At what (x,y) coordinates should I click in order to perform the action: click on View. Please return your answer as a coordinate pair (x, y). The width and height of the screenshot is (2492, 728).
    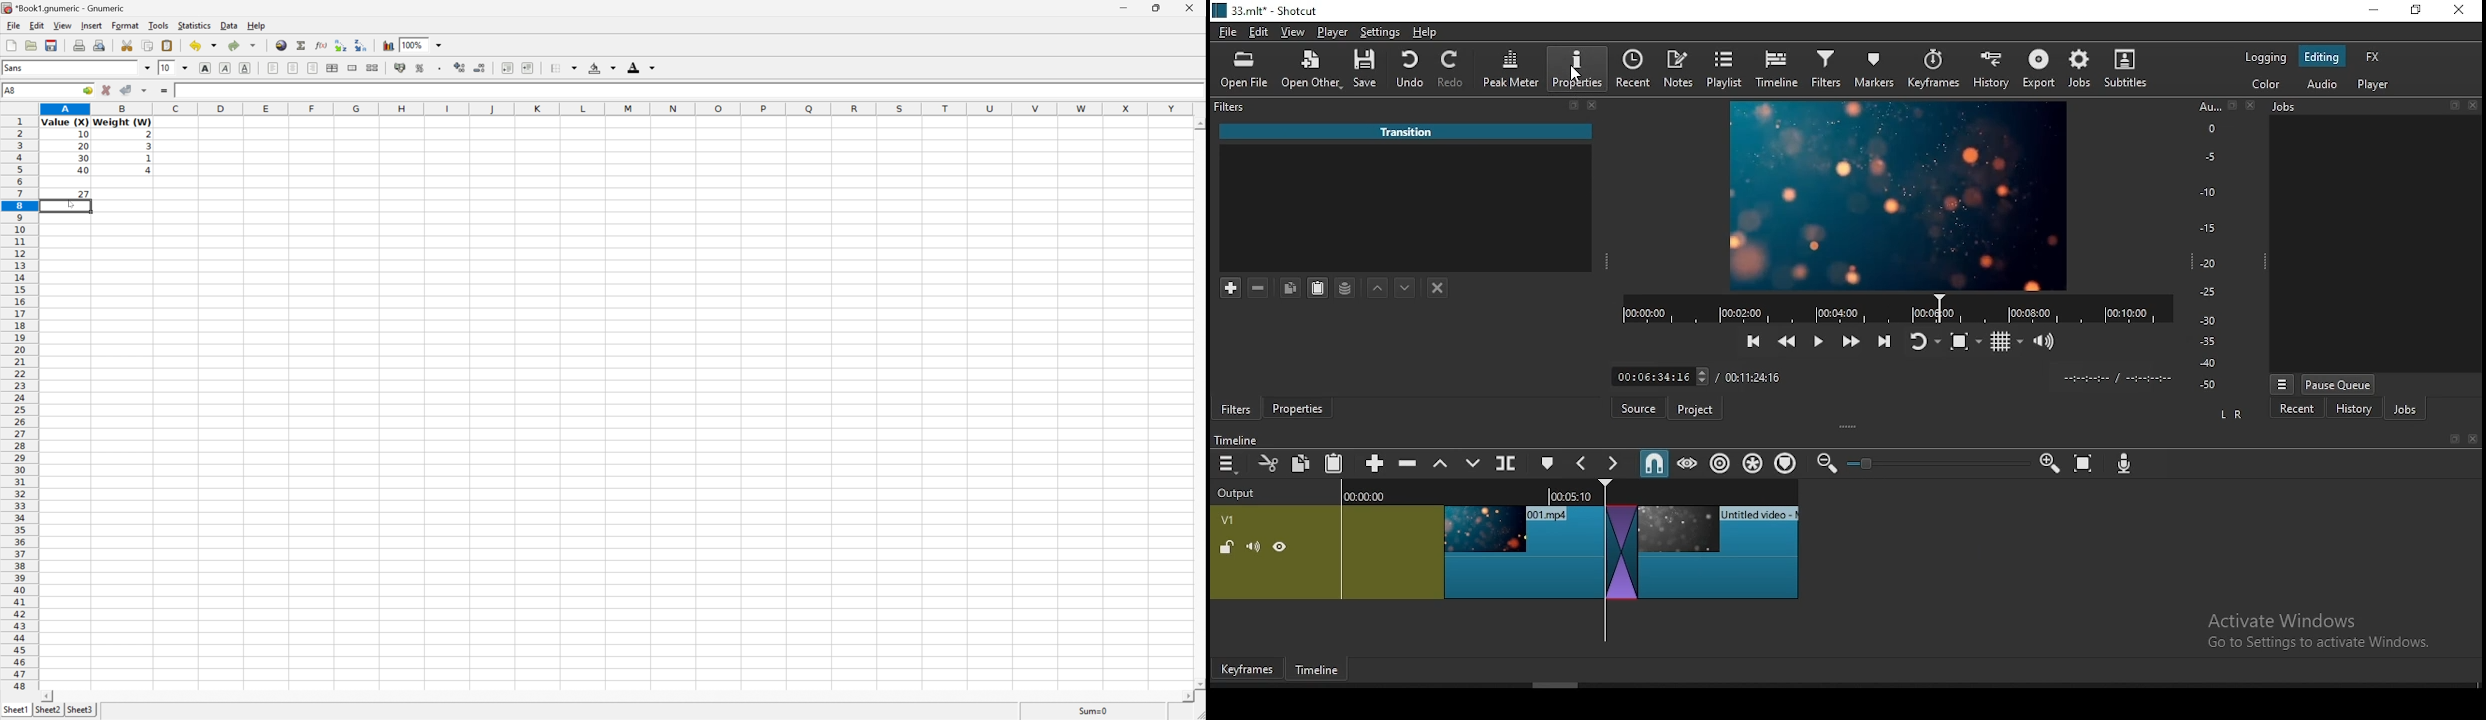
    Looking at the image, I should click on (64, 26).